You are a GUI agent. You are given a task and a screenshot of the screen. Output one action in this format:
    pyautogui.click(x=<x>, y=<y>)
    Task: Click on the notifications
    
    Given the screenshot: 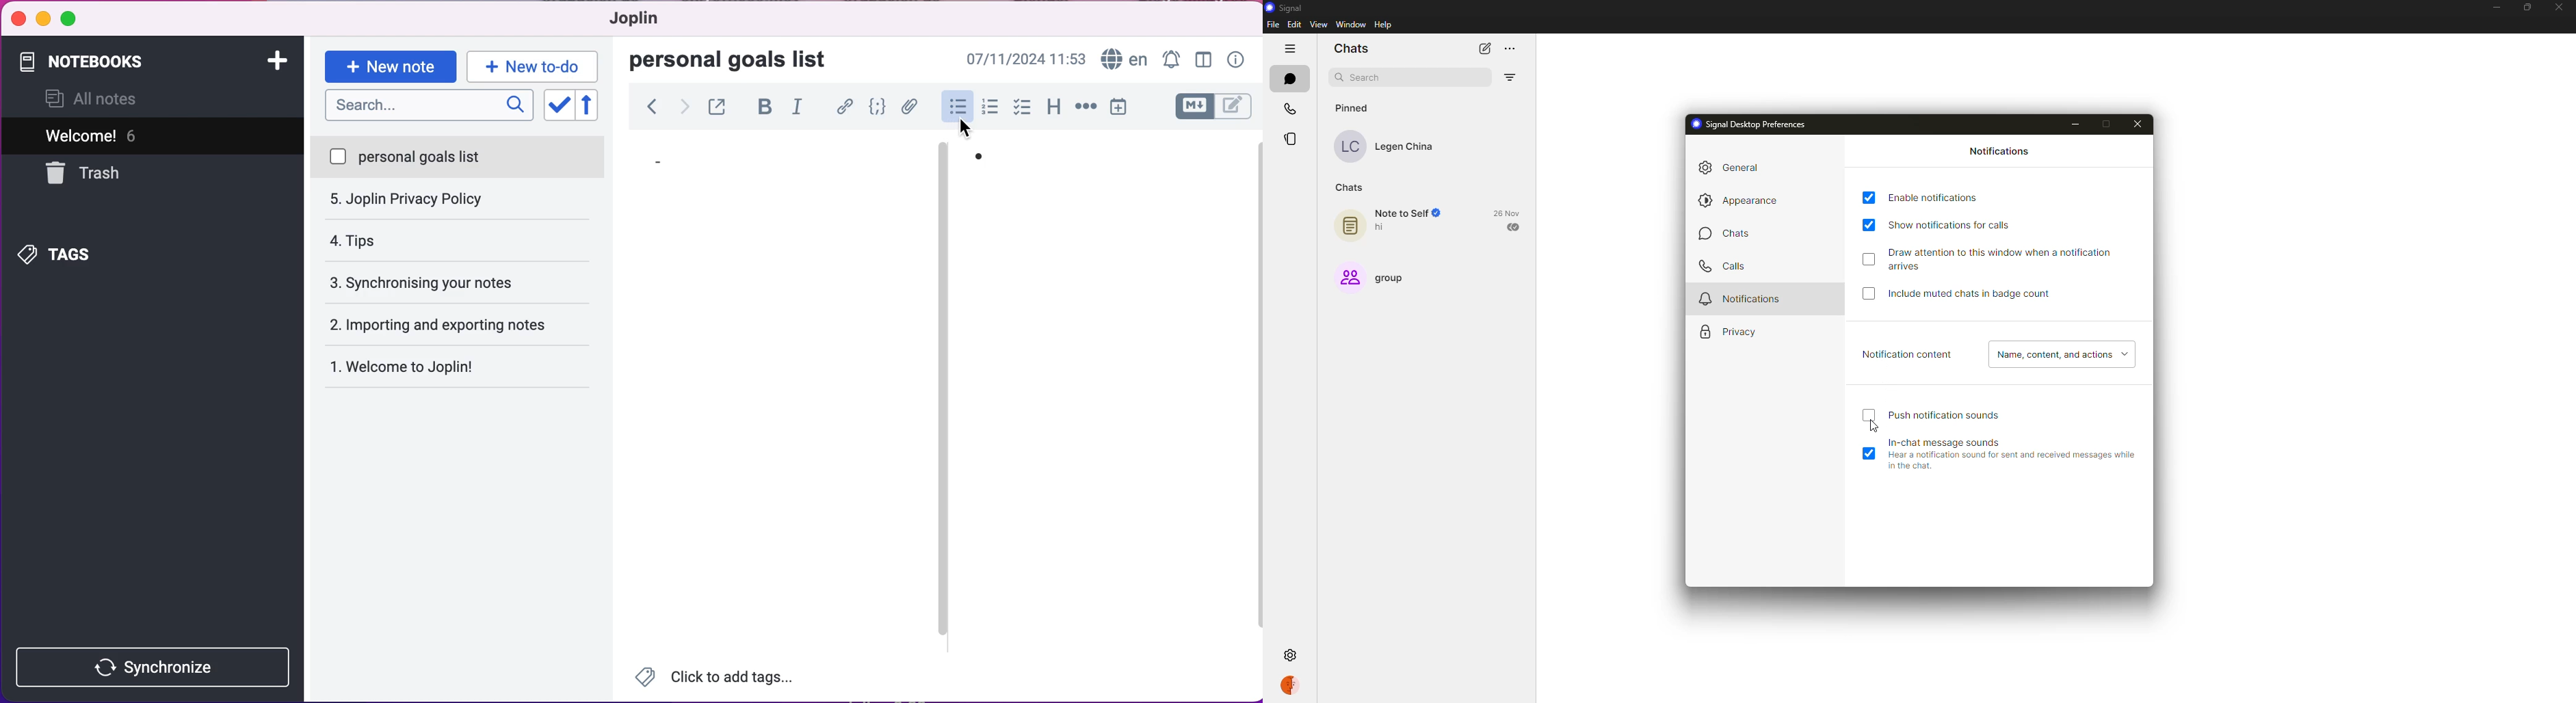 What is the action you would take?
    pyautogui.click(x=1997, y=151)
    